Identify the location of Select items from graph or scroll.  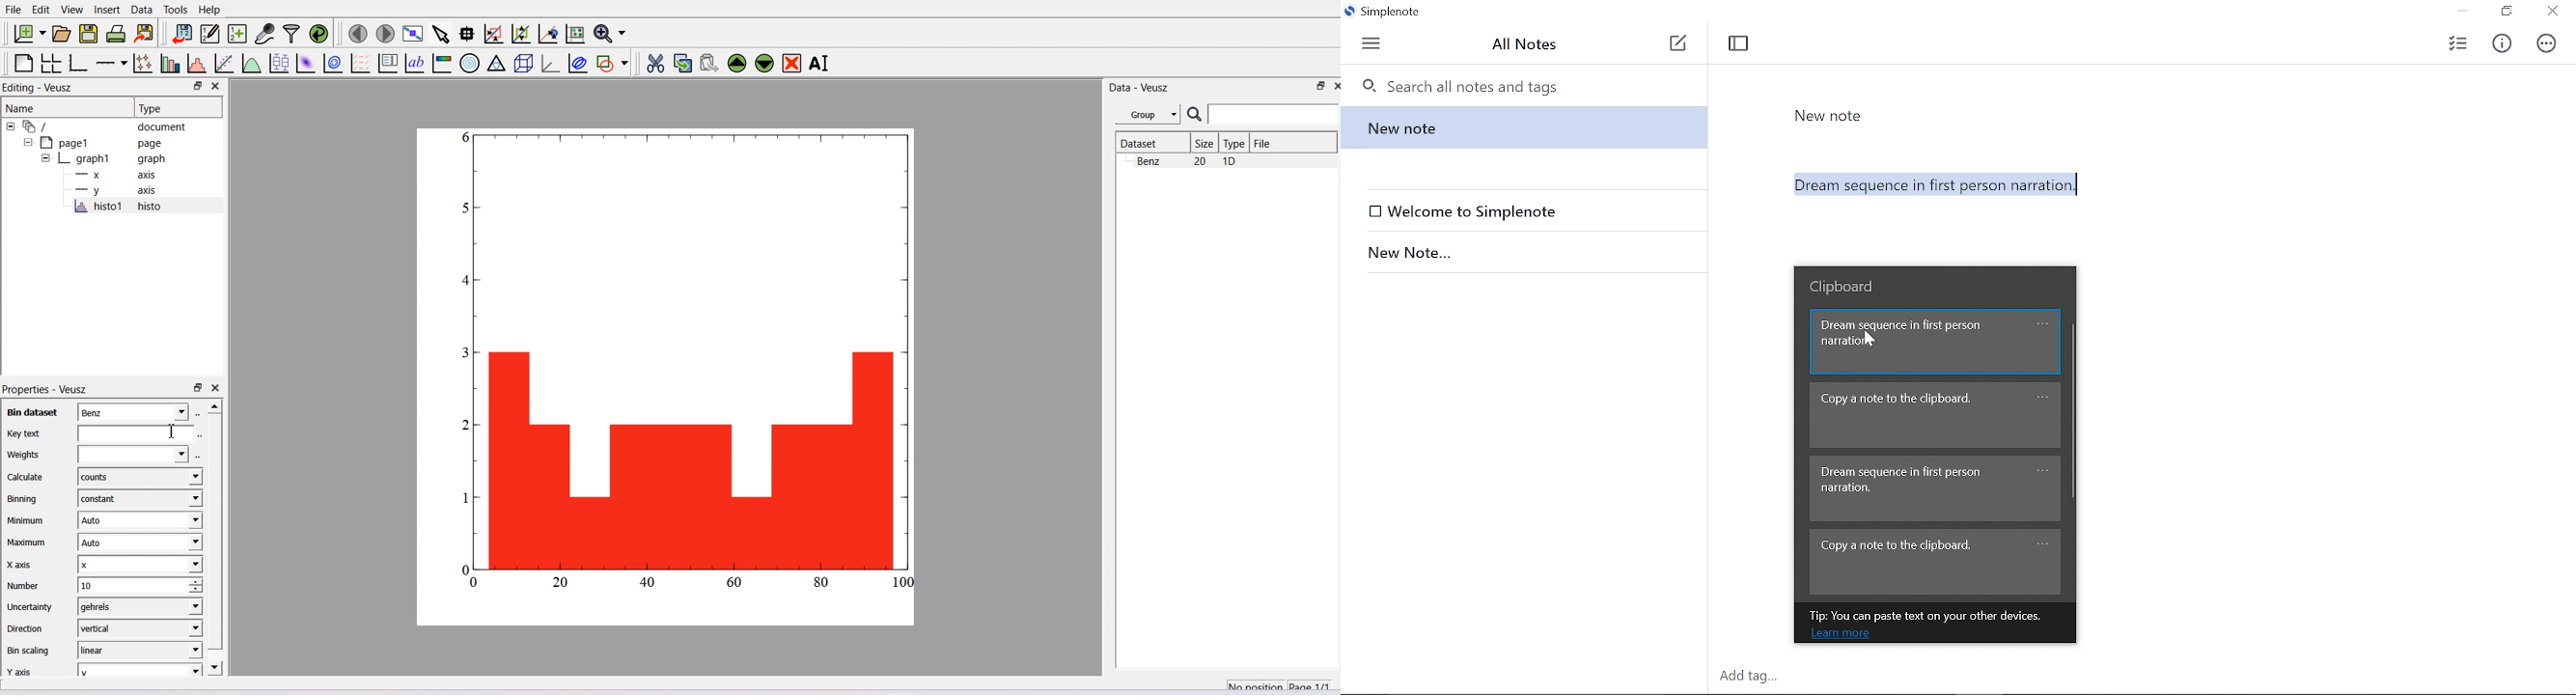
(442, 34).